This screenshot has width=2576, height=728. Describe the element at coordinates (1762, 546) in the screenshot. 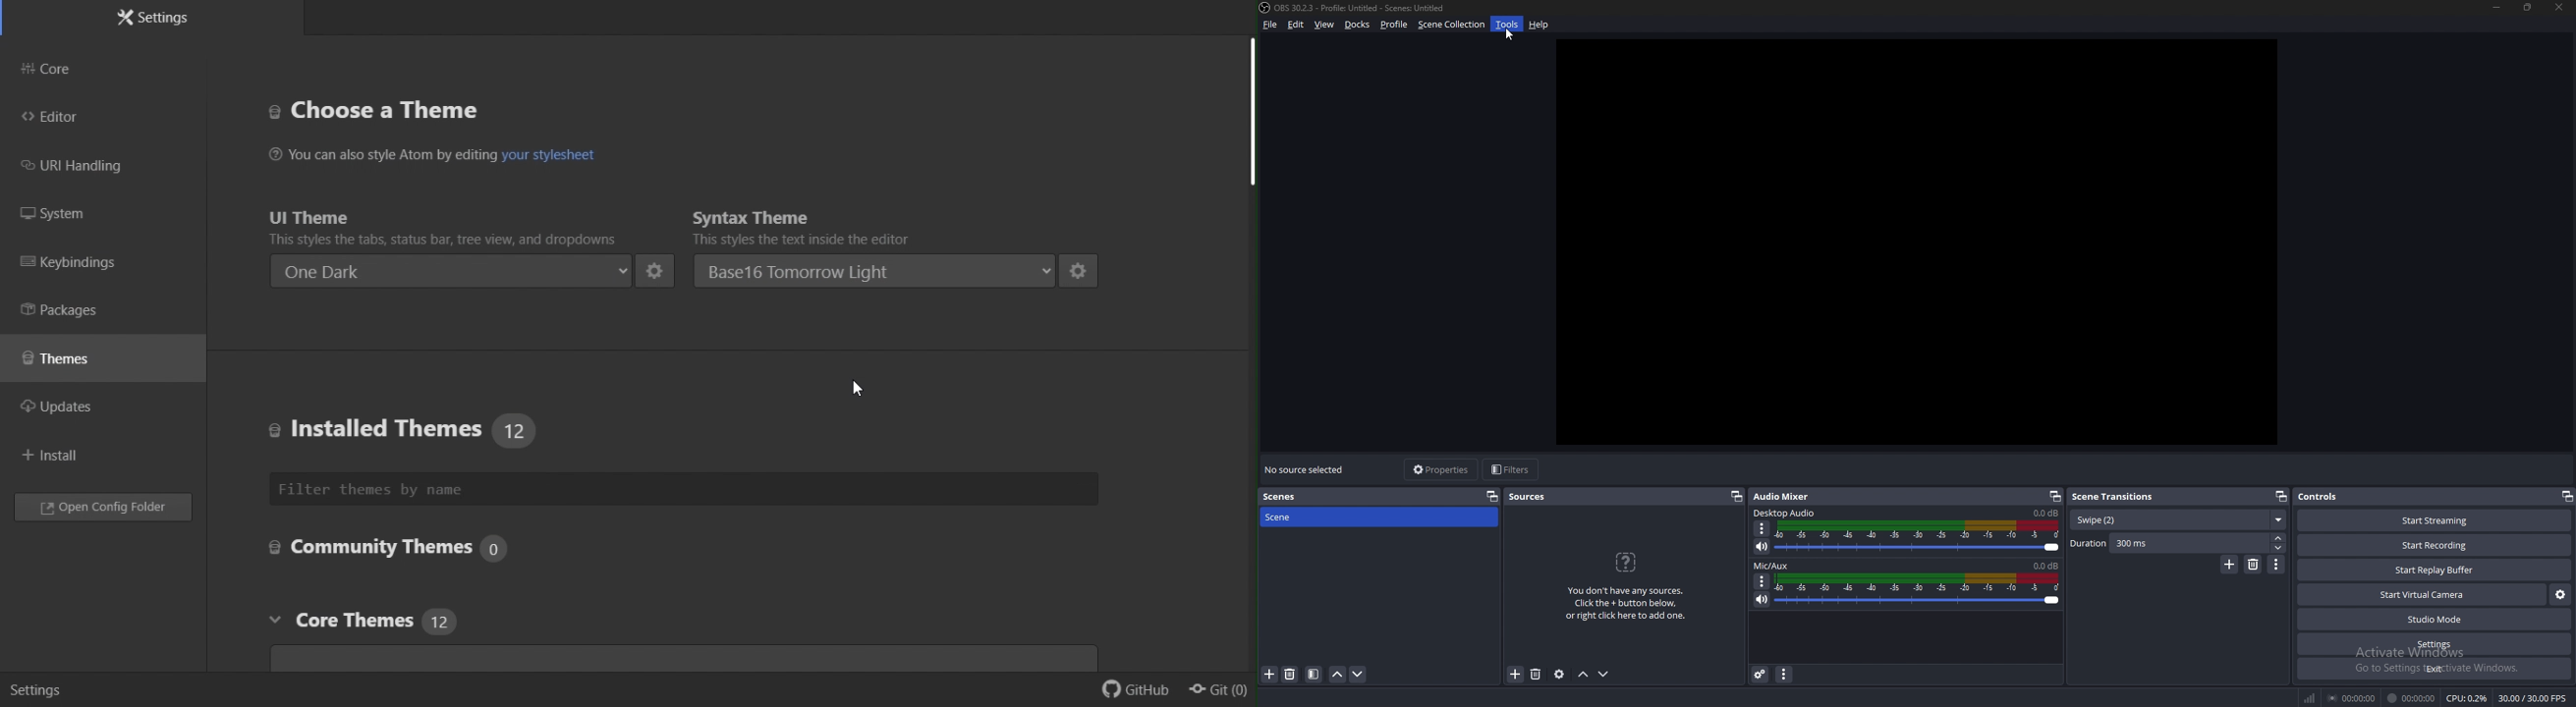

I see `mute` at that location.